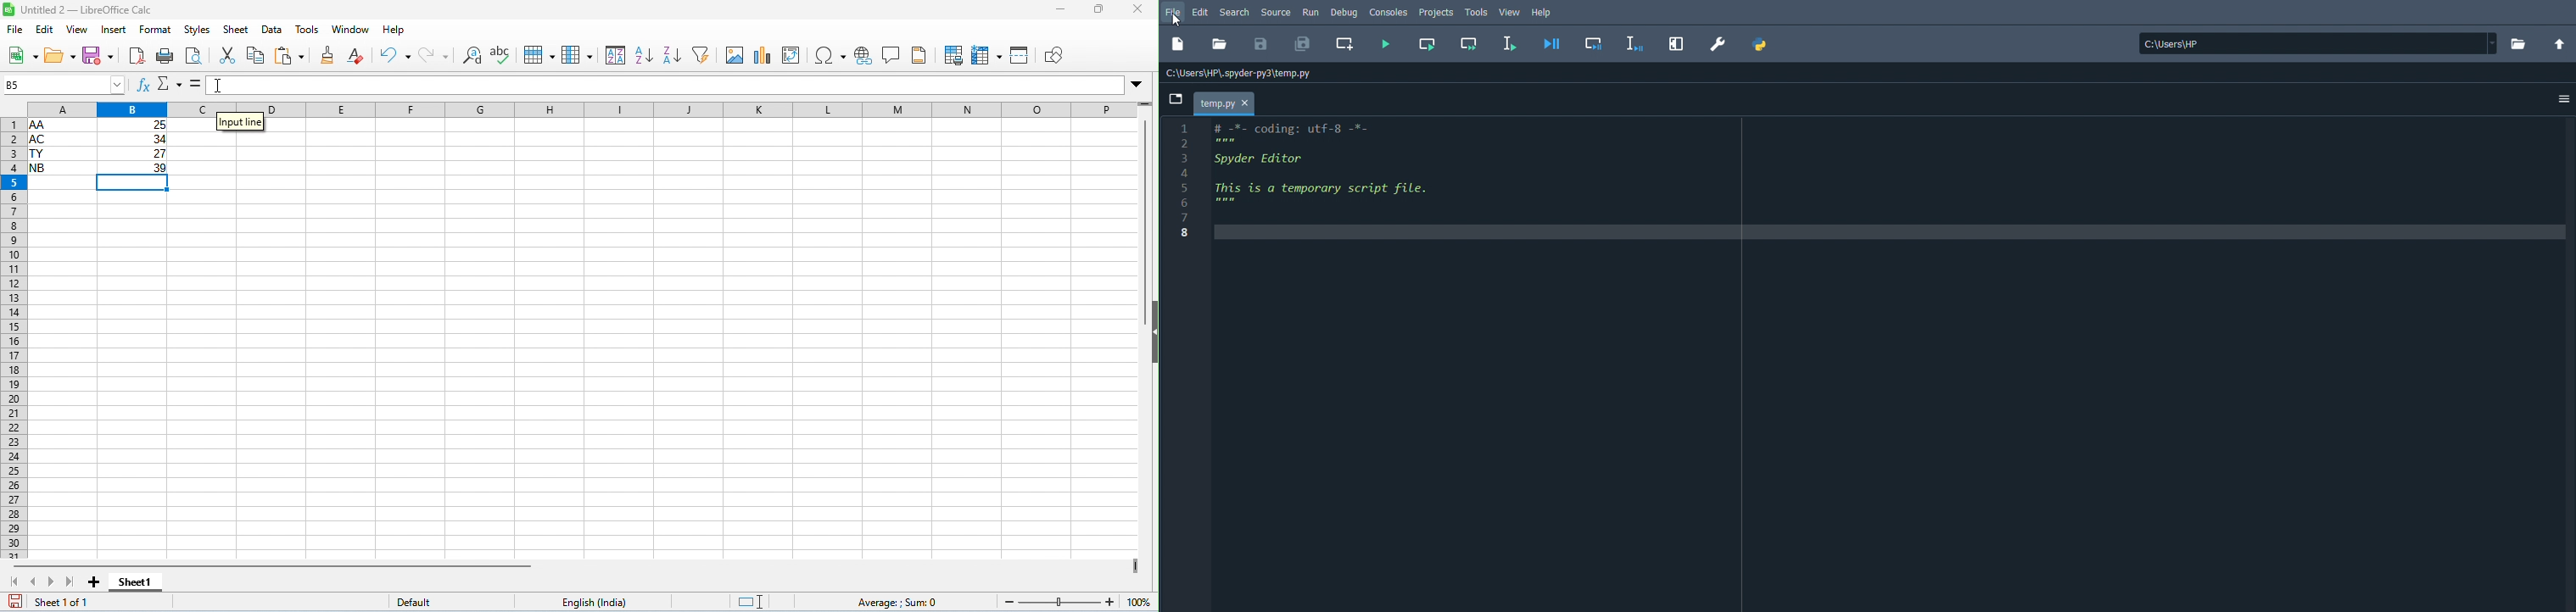  What do you see at coordinates (735, 54) in the screenshot?
I see `insert image` at bounding box center [735, 54].